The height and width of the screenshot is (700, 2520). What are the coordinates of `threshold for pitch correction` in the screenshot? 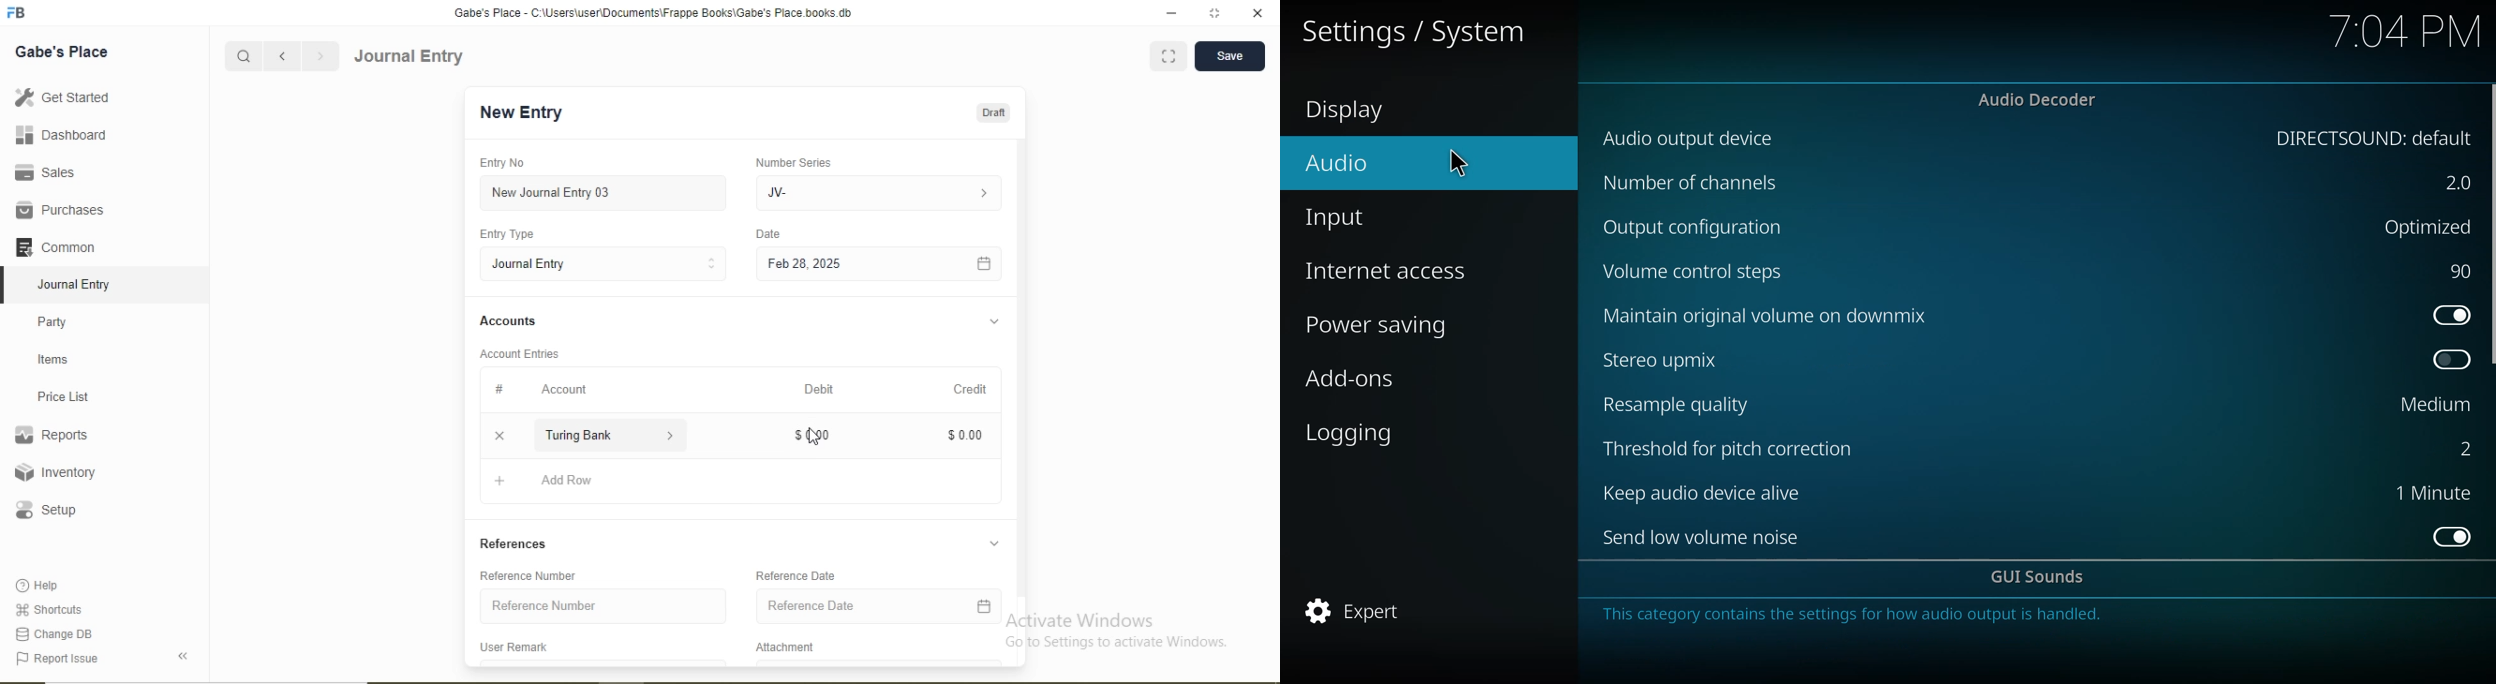 It's located at (1733, 448).